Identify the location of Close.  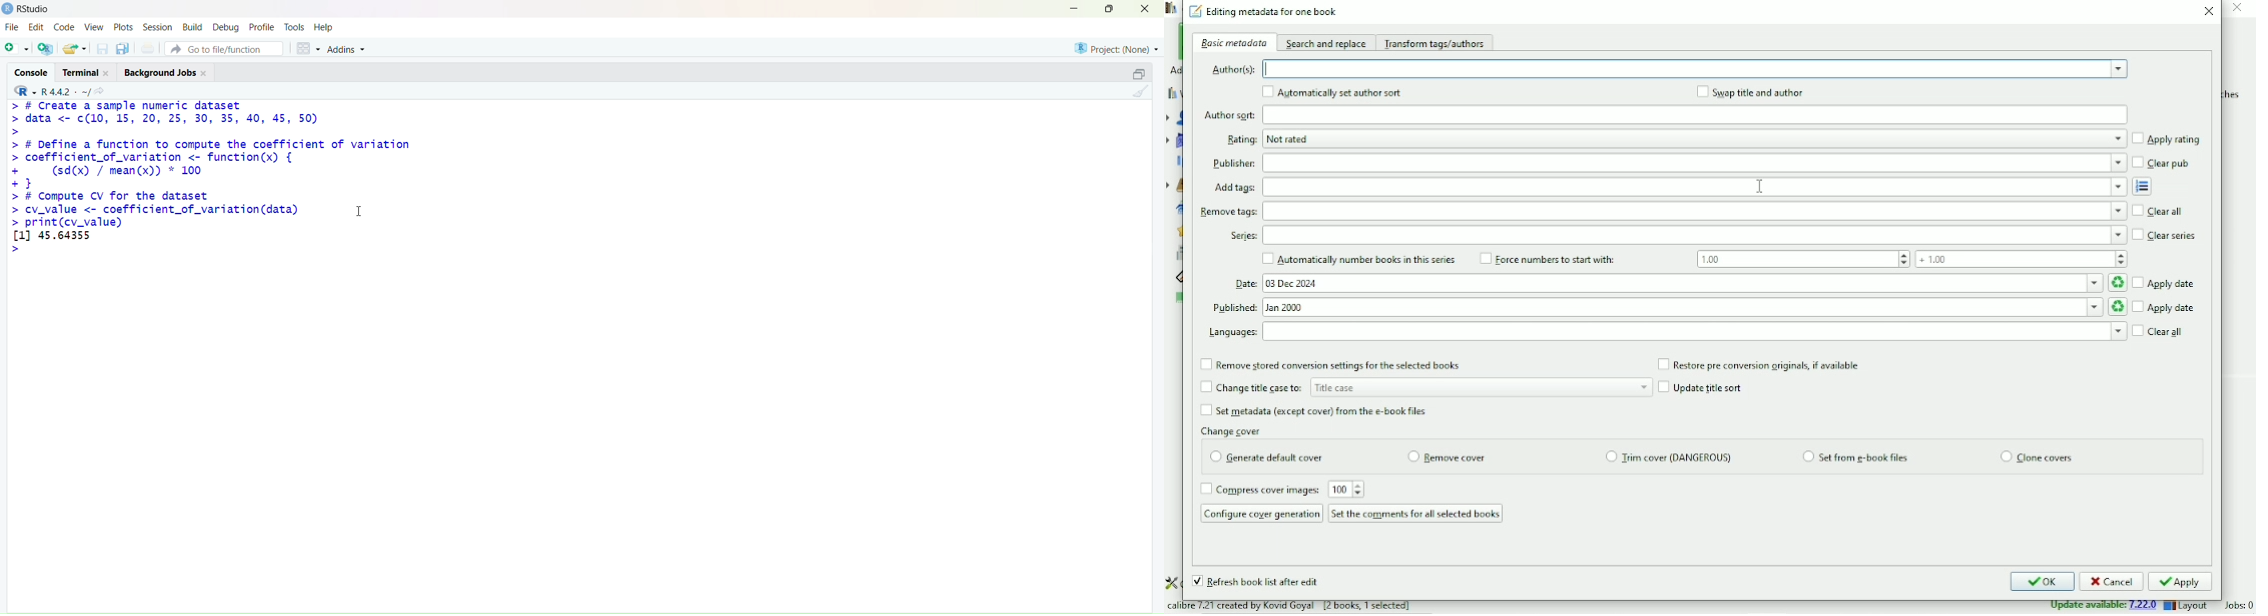
(2210, 12).